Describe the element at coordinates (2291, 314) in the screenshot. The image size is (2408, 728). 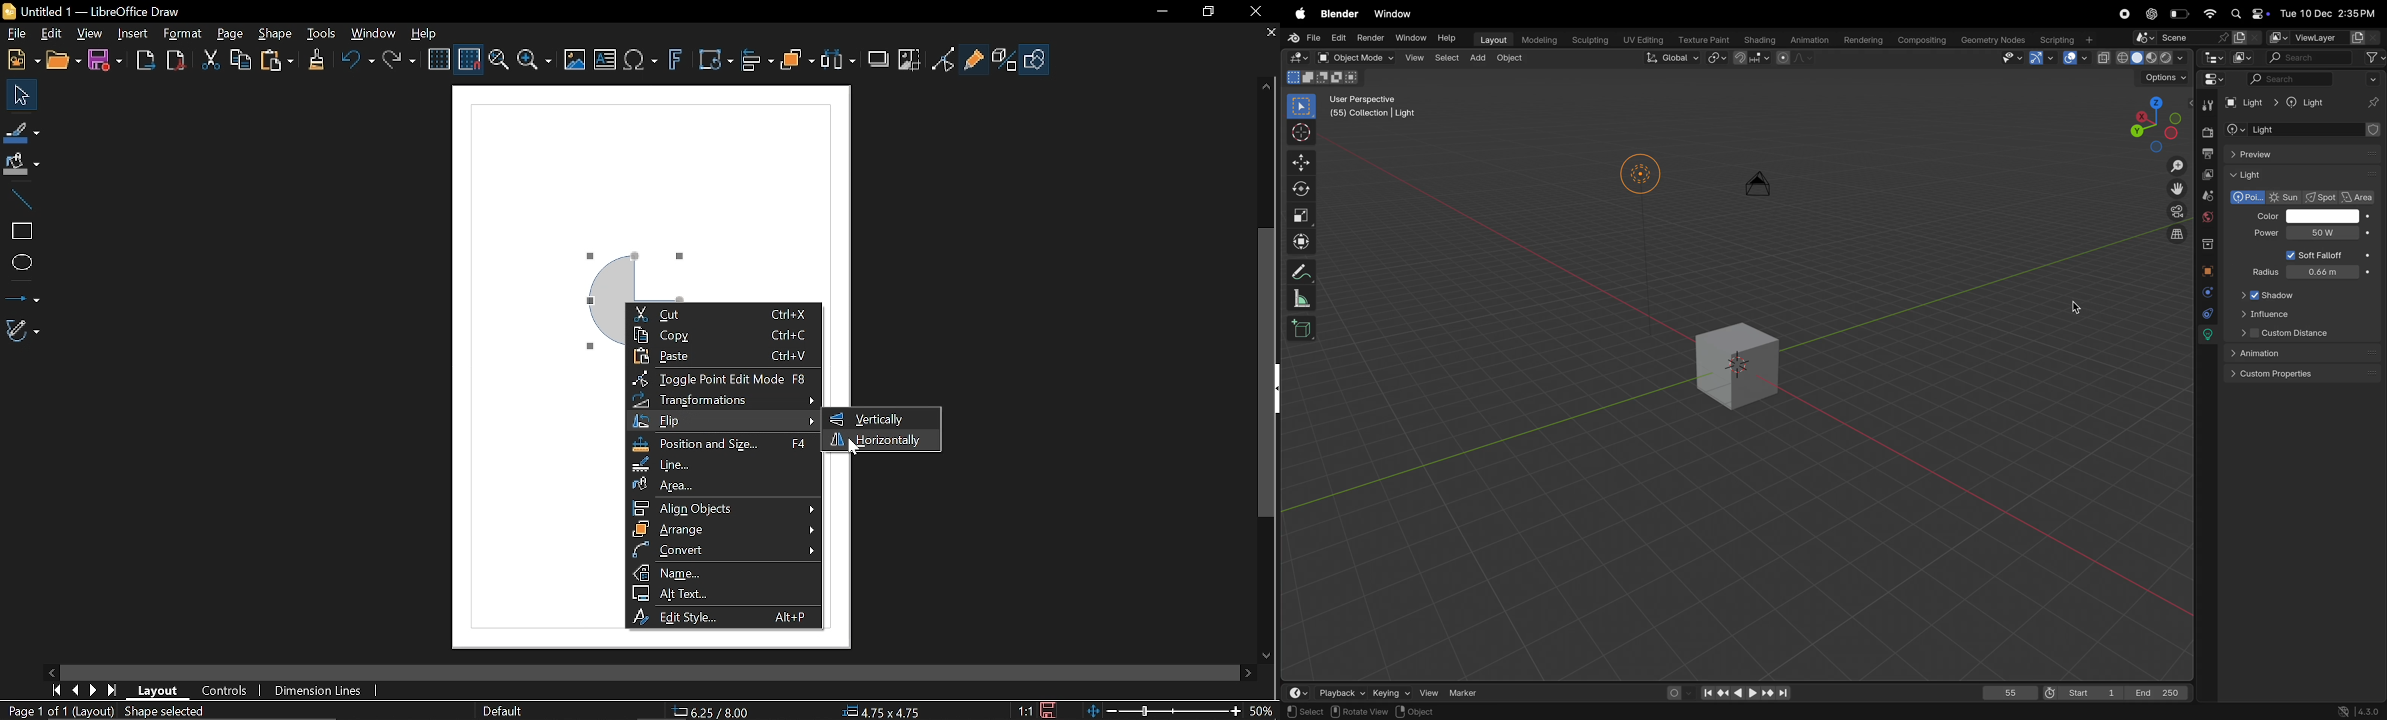
I see `influence` at that location.